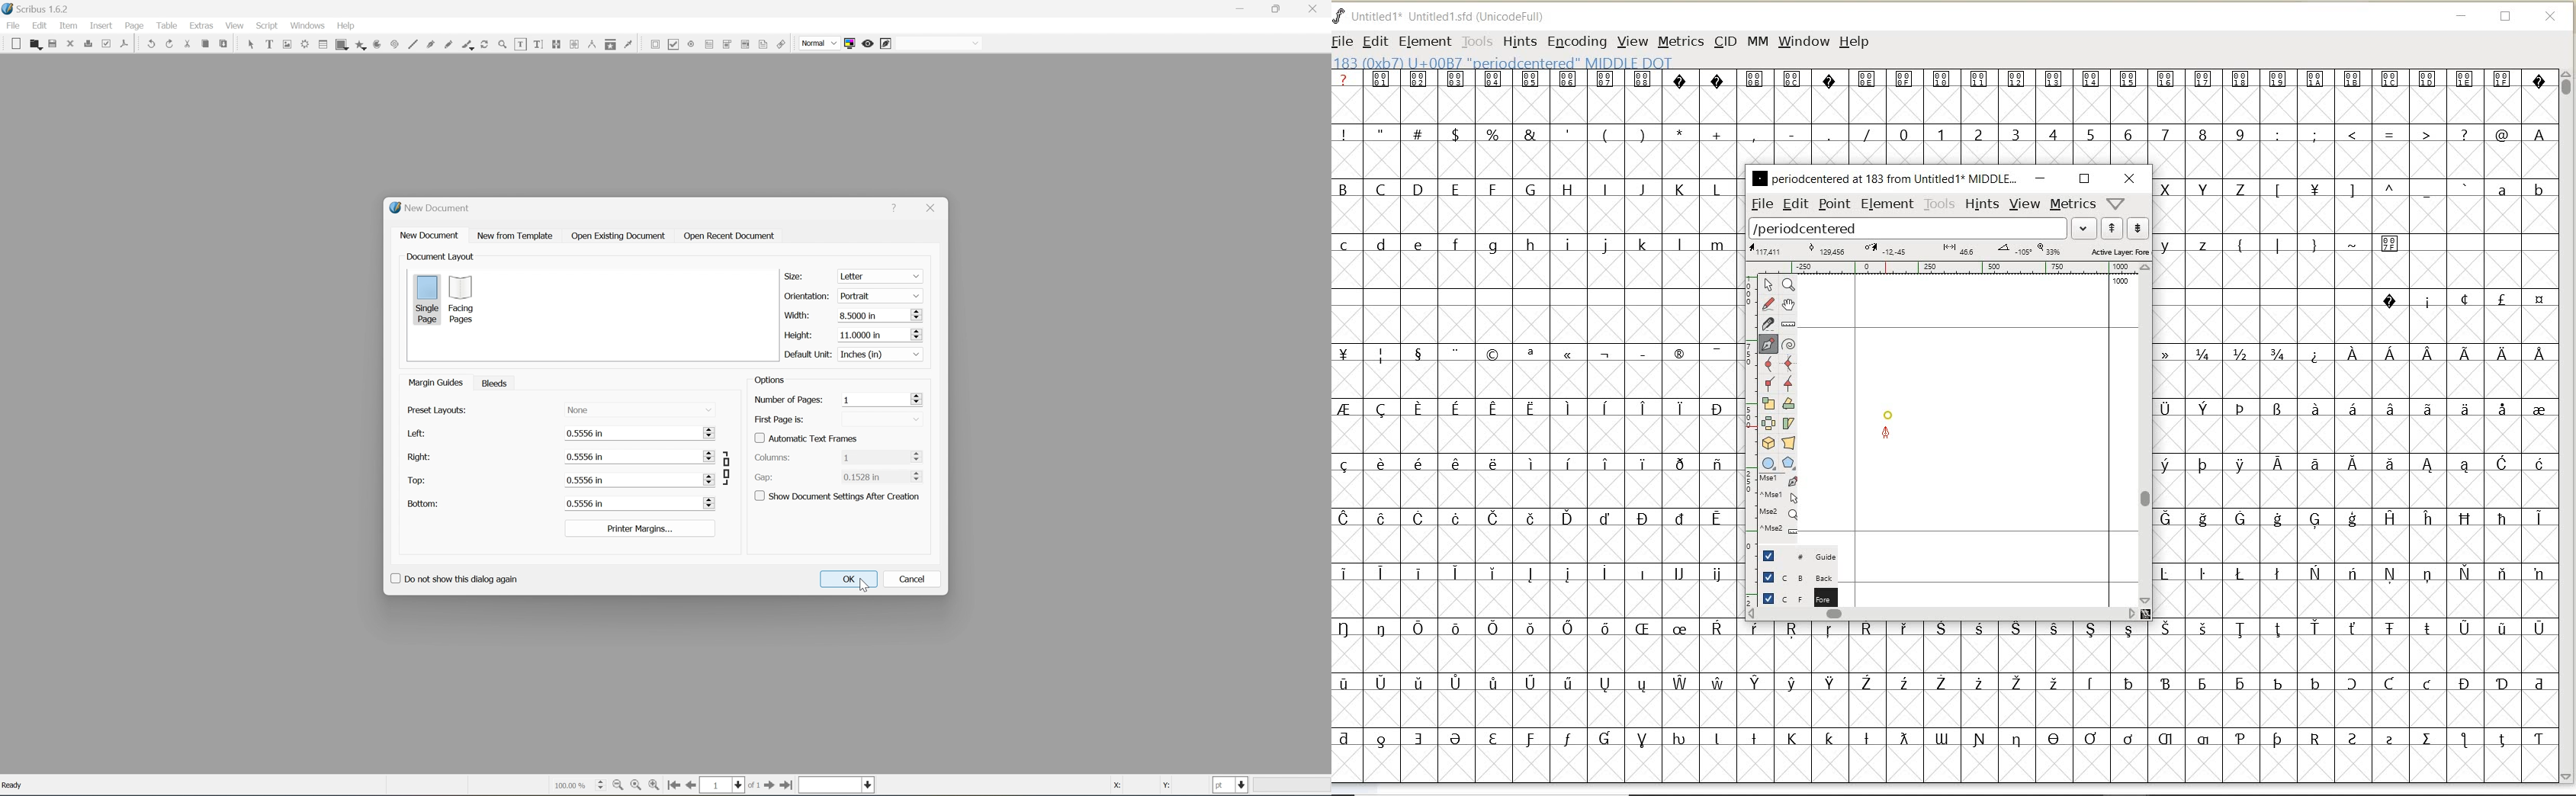  Describe the element at coordinates (630, 44) in the screenshot. I see `eye dropper` at that location.